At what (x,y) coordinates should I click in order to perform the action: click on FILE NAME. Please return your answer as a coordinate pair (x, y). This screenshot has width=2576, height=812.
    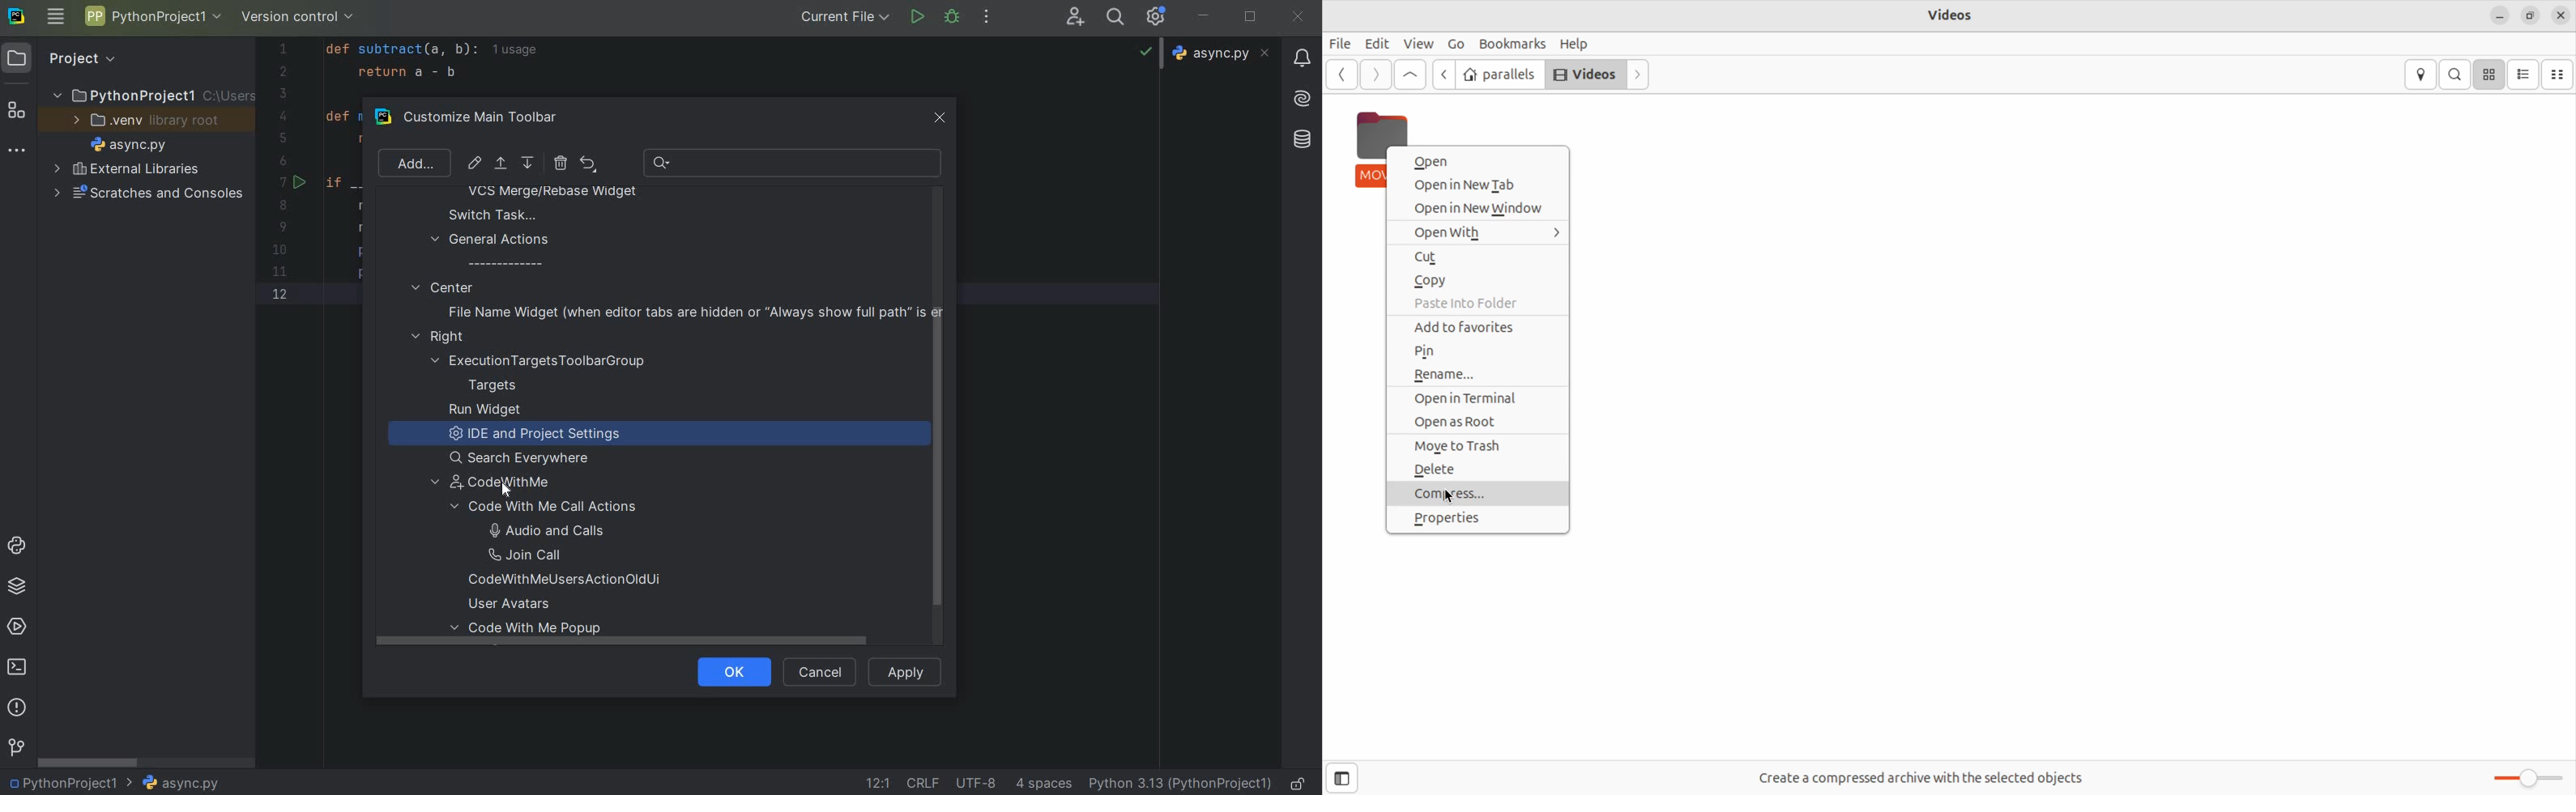
    Looking at the image, I should click on (125, 146).